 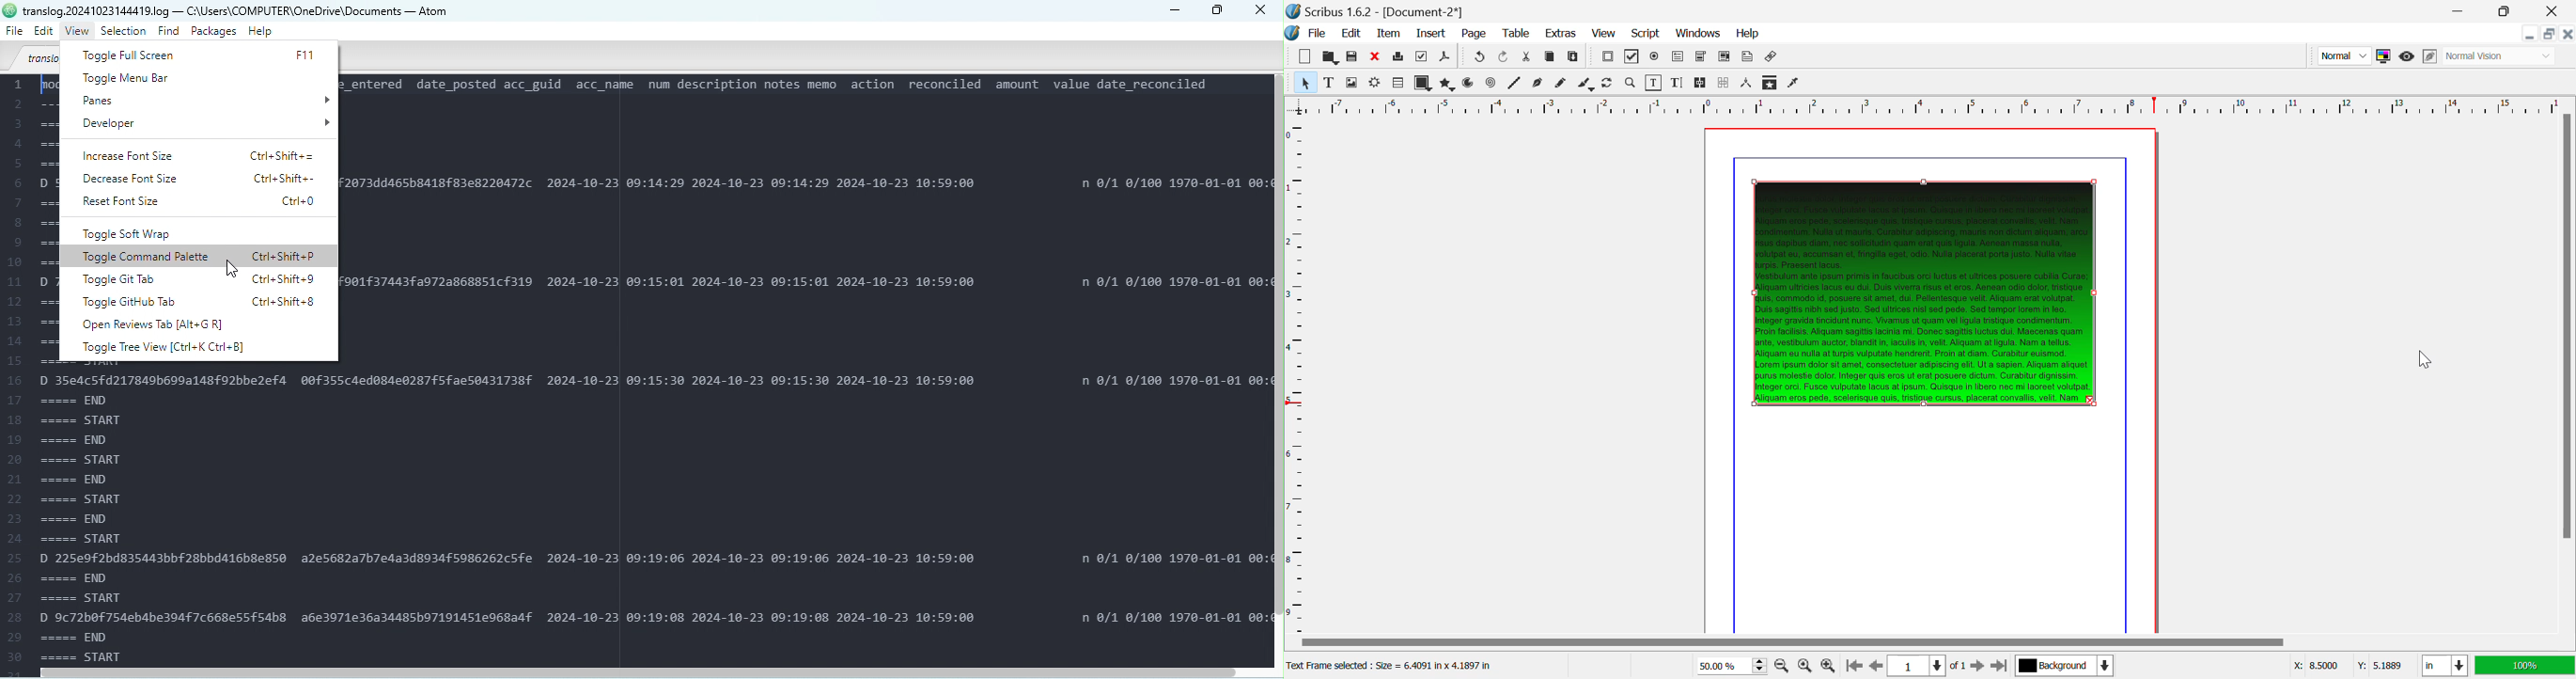 I want to click on Zoom to 100%, so click(x=1805, y=666).